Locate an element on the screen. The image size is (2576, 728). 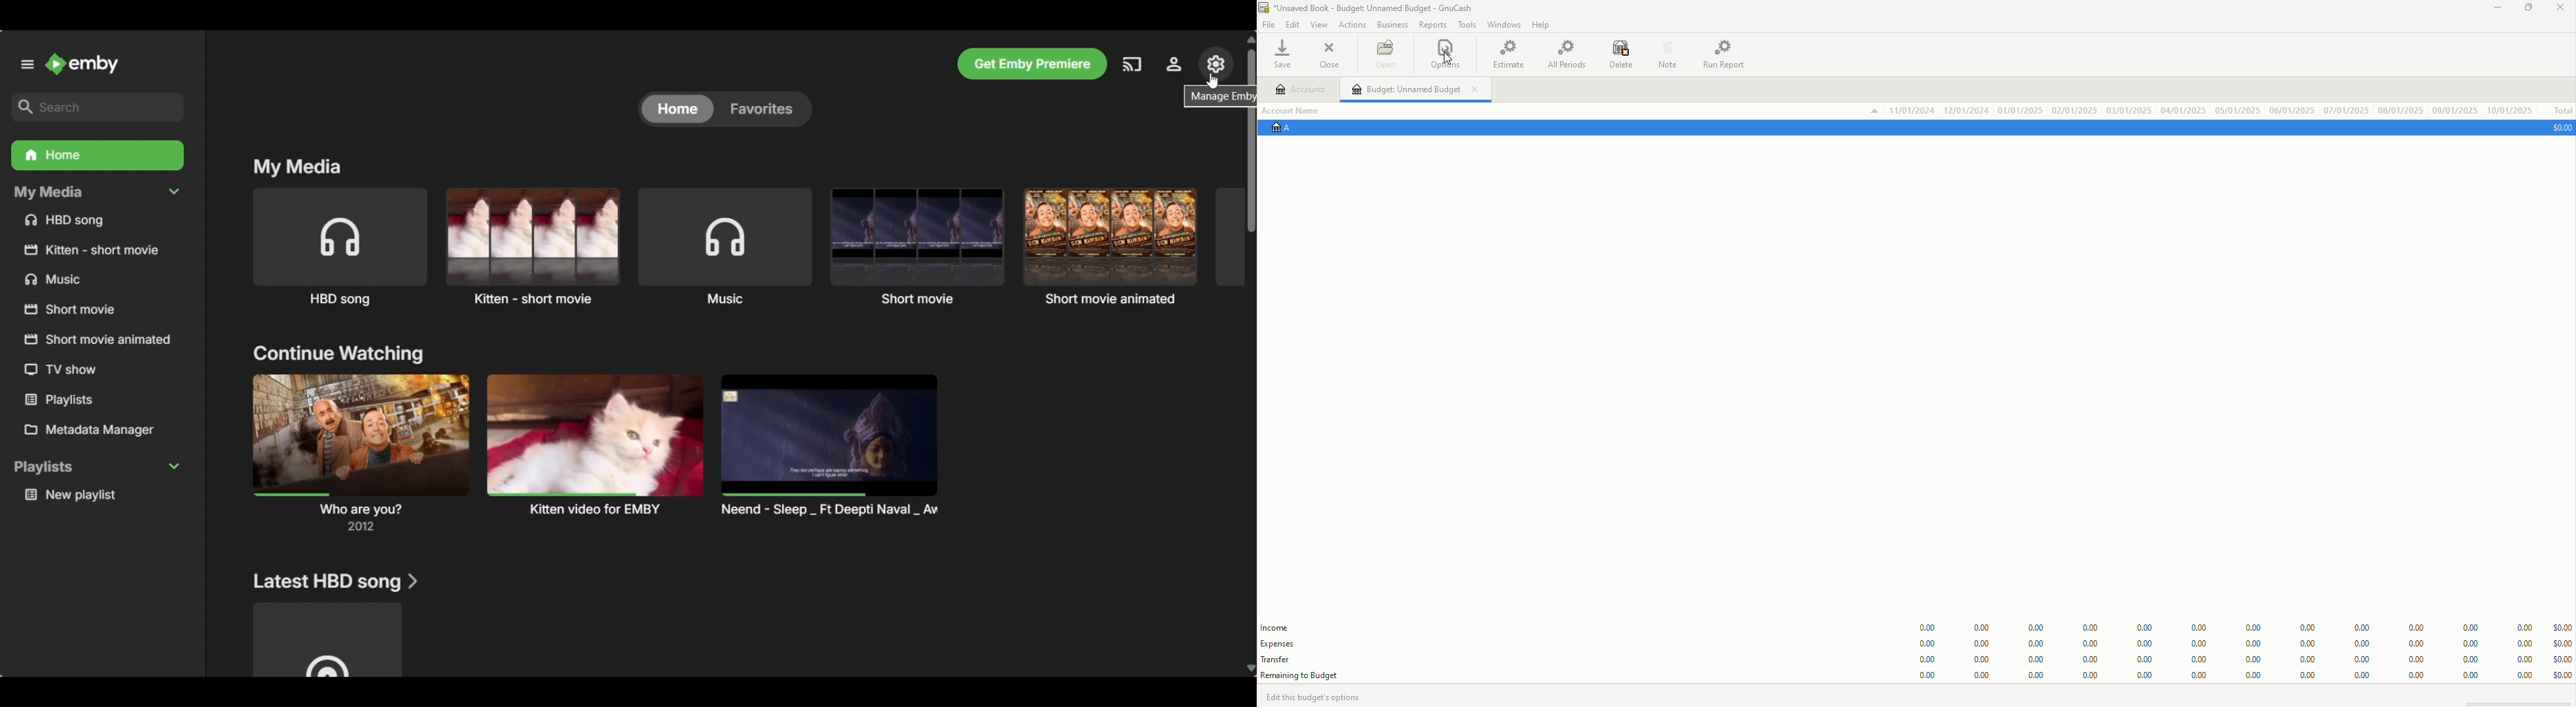
Account Data is located at coordinates (2200, 110).